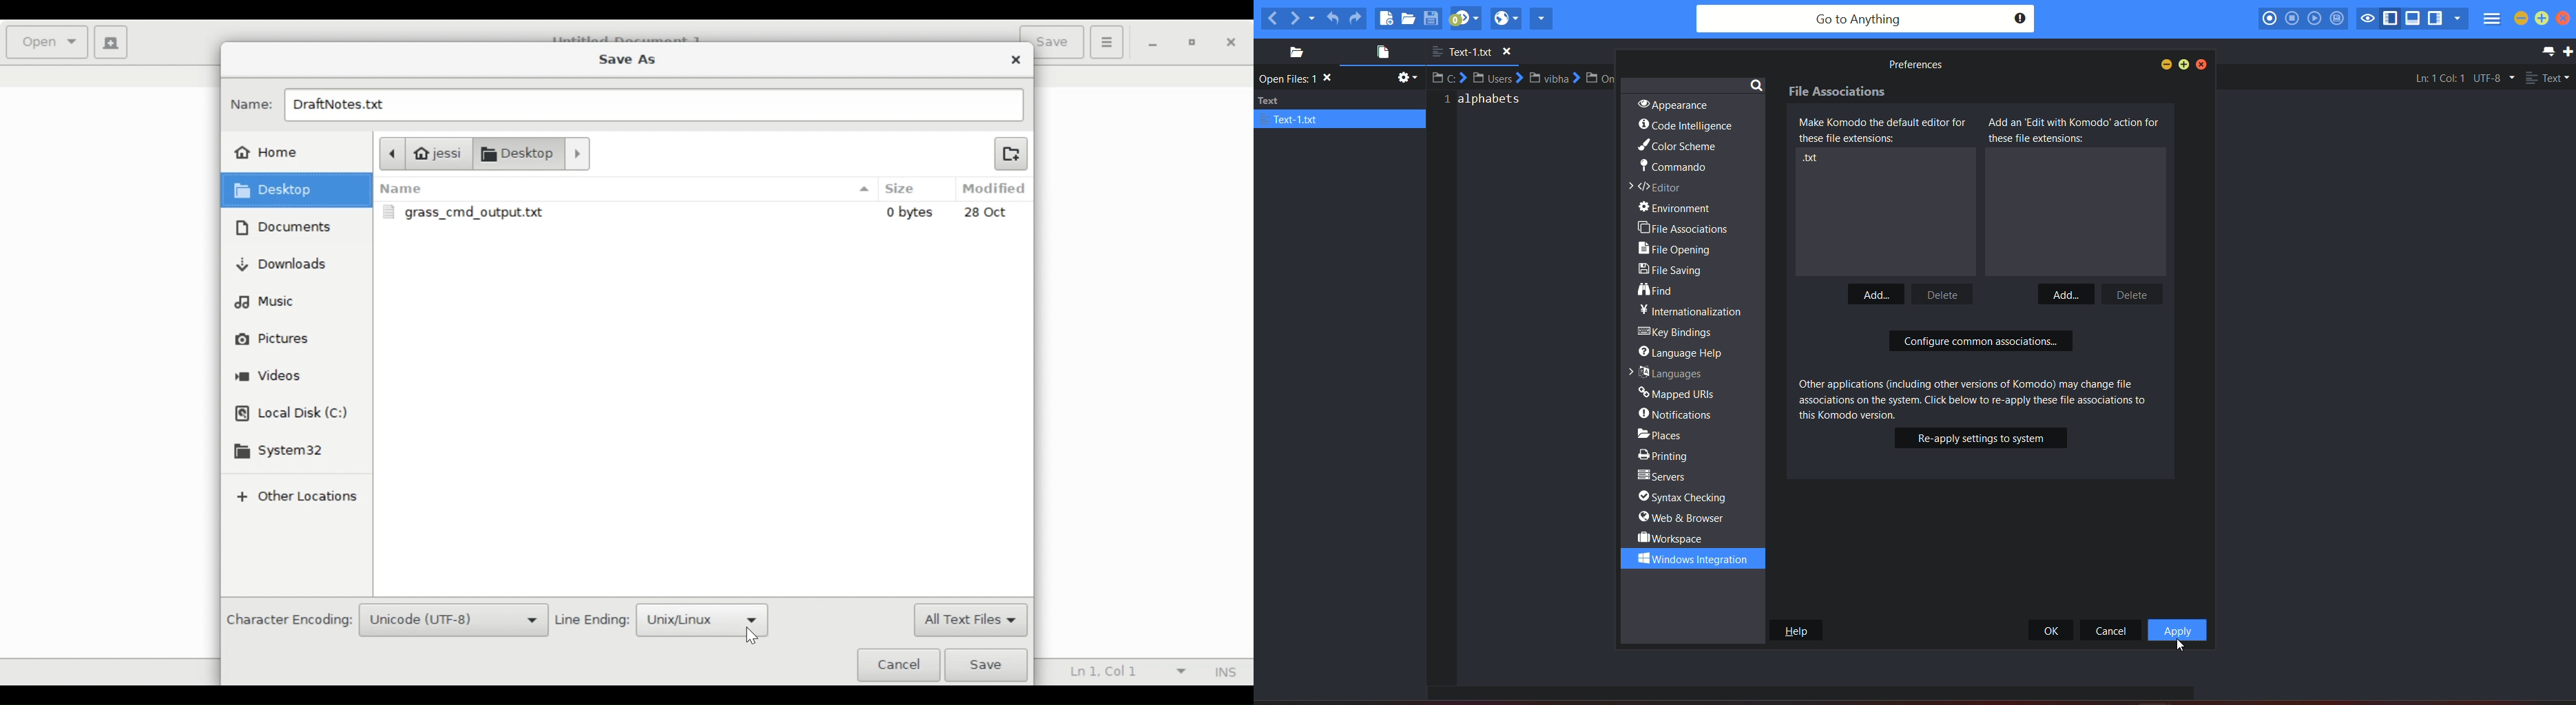 Image resolution: width=2576 pixels, height=728 pixels. What do you see at coordinates (2053, 630) in the screenshot?
I see `ok` at bounding box center [2053, 630].